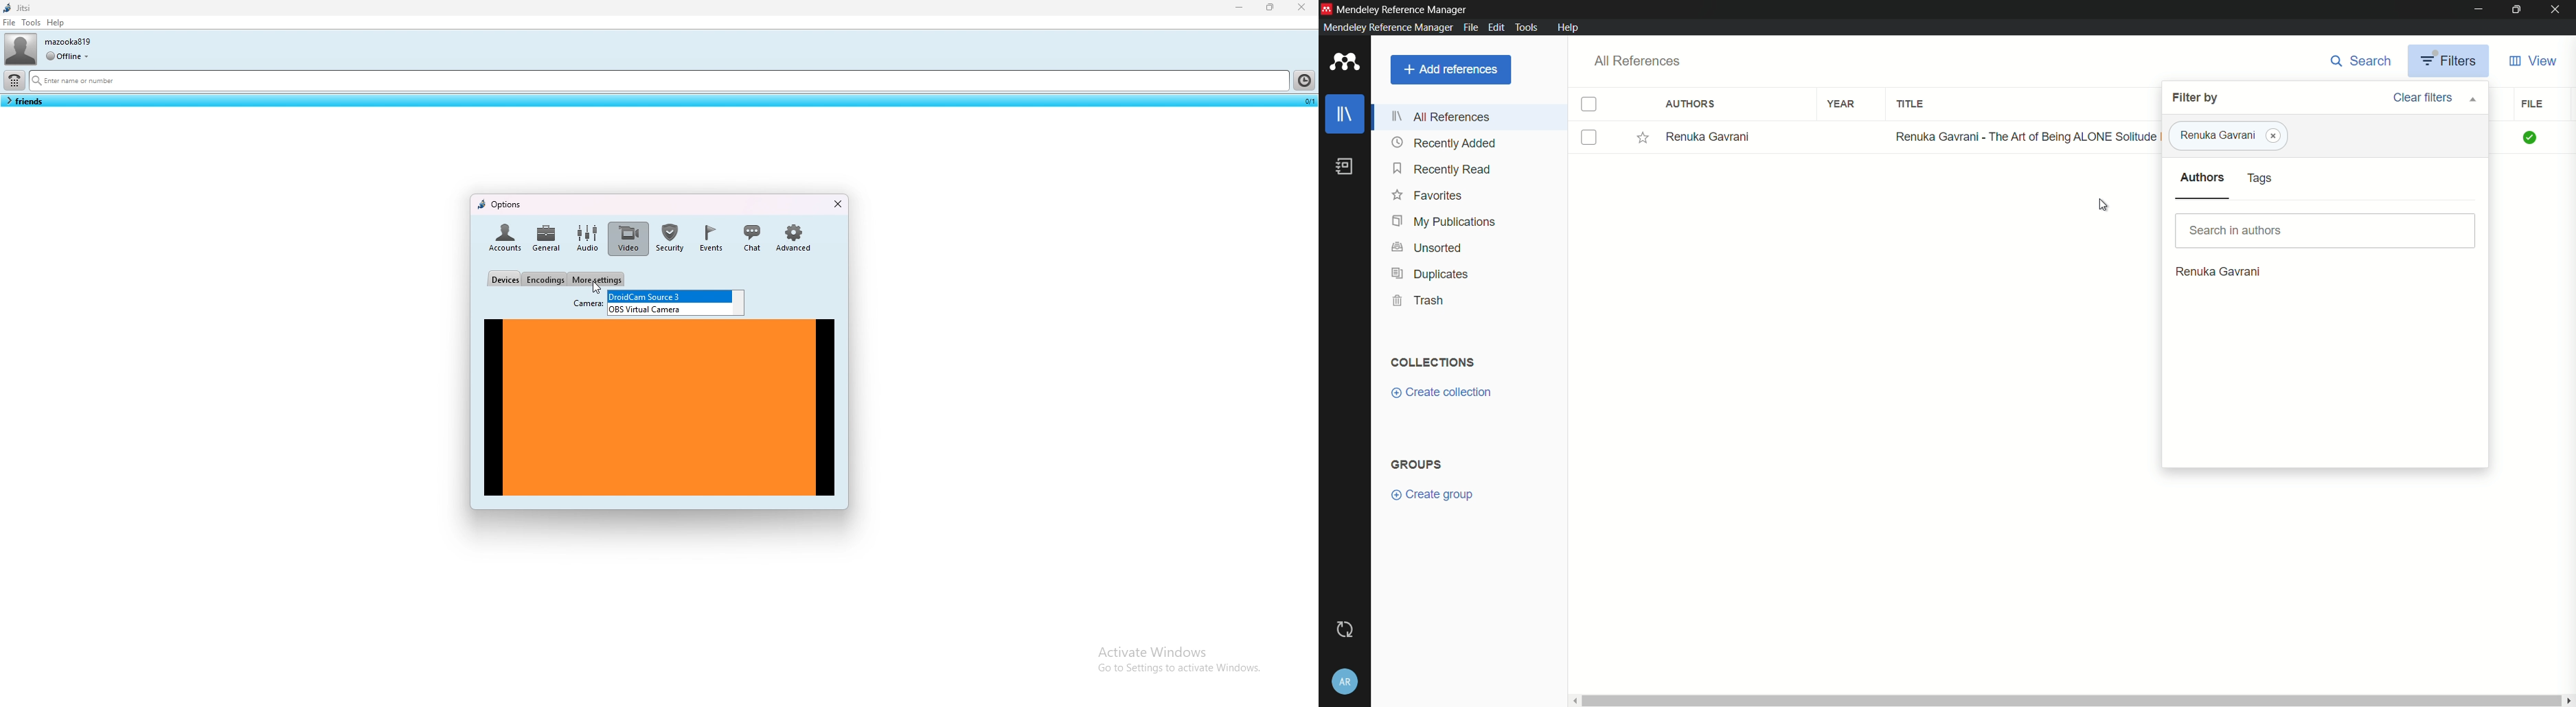  I want to click on recently read, so click(1442, 169).